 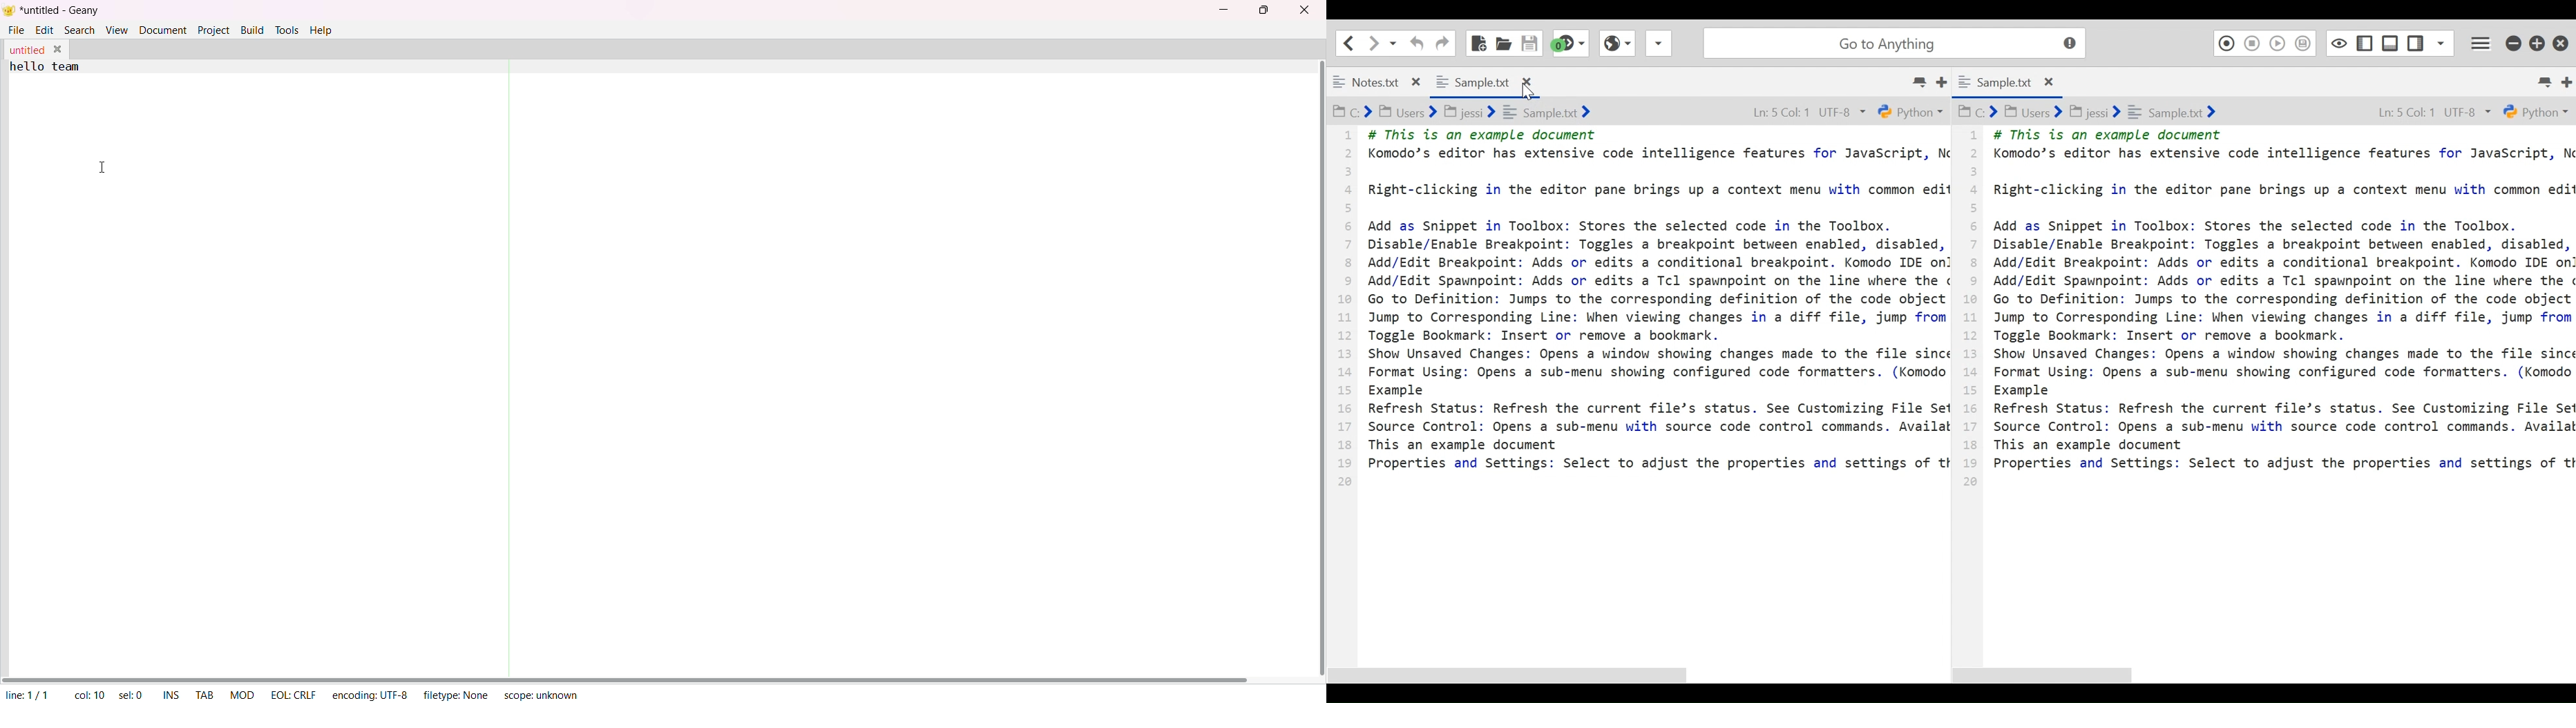 What do you see at coordinates (1616, 43) in the screenshot?
I see `View Browser` at bounding box center [1616, 43].